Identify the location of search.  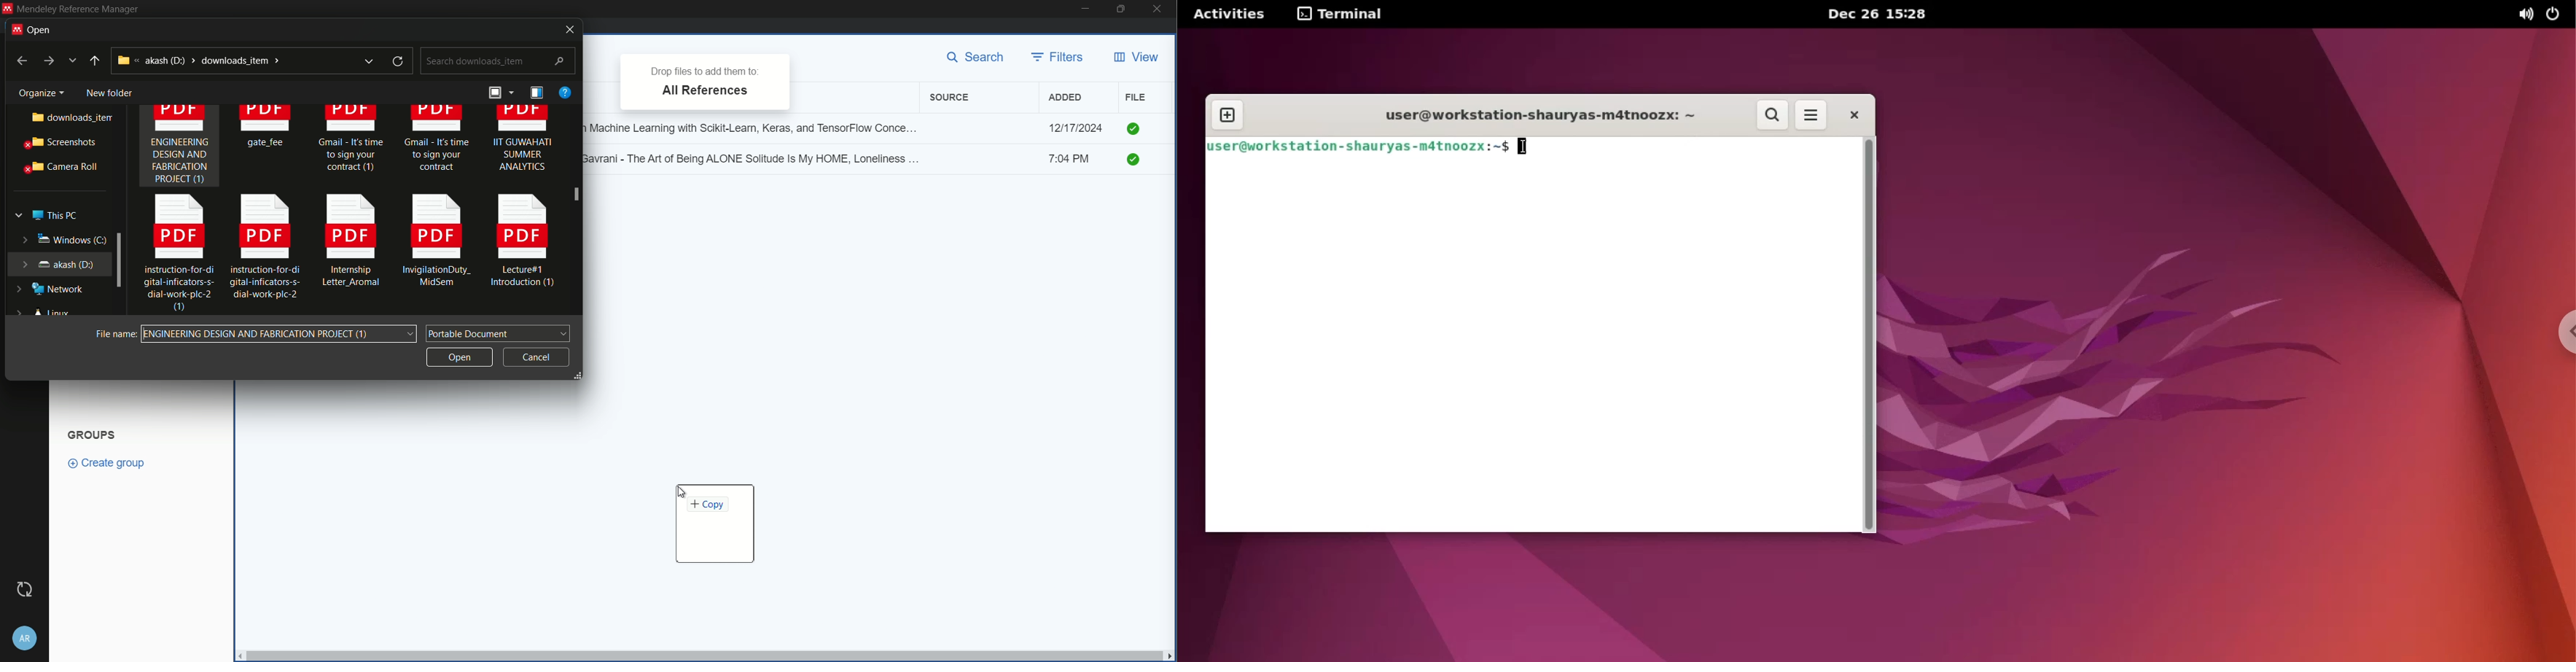
(979, 58).